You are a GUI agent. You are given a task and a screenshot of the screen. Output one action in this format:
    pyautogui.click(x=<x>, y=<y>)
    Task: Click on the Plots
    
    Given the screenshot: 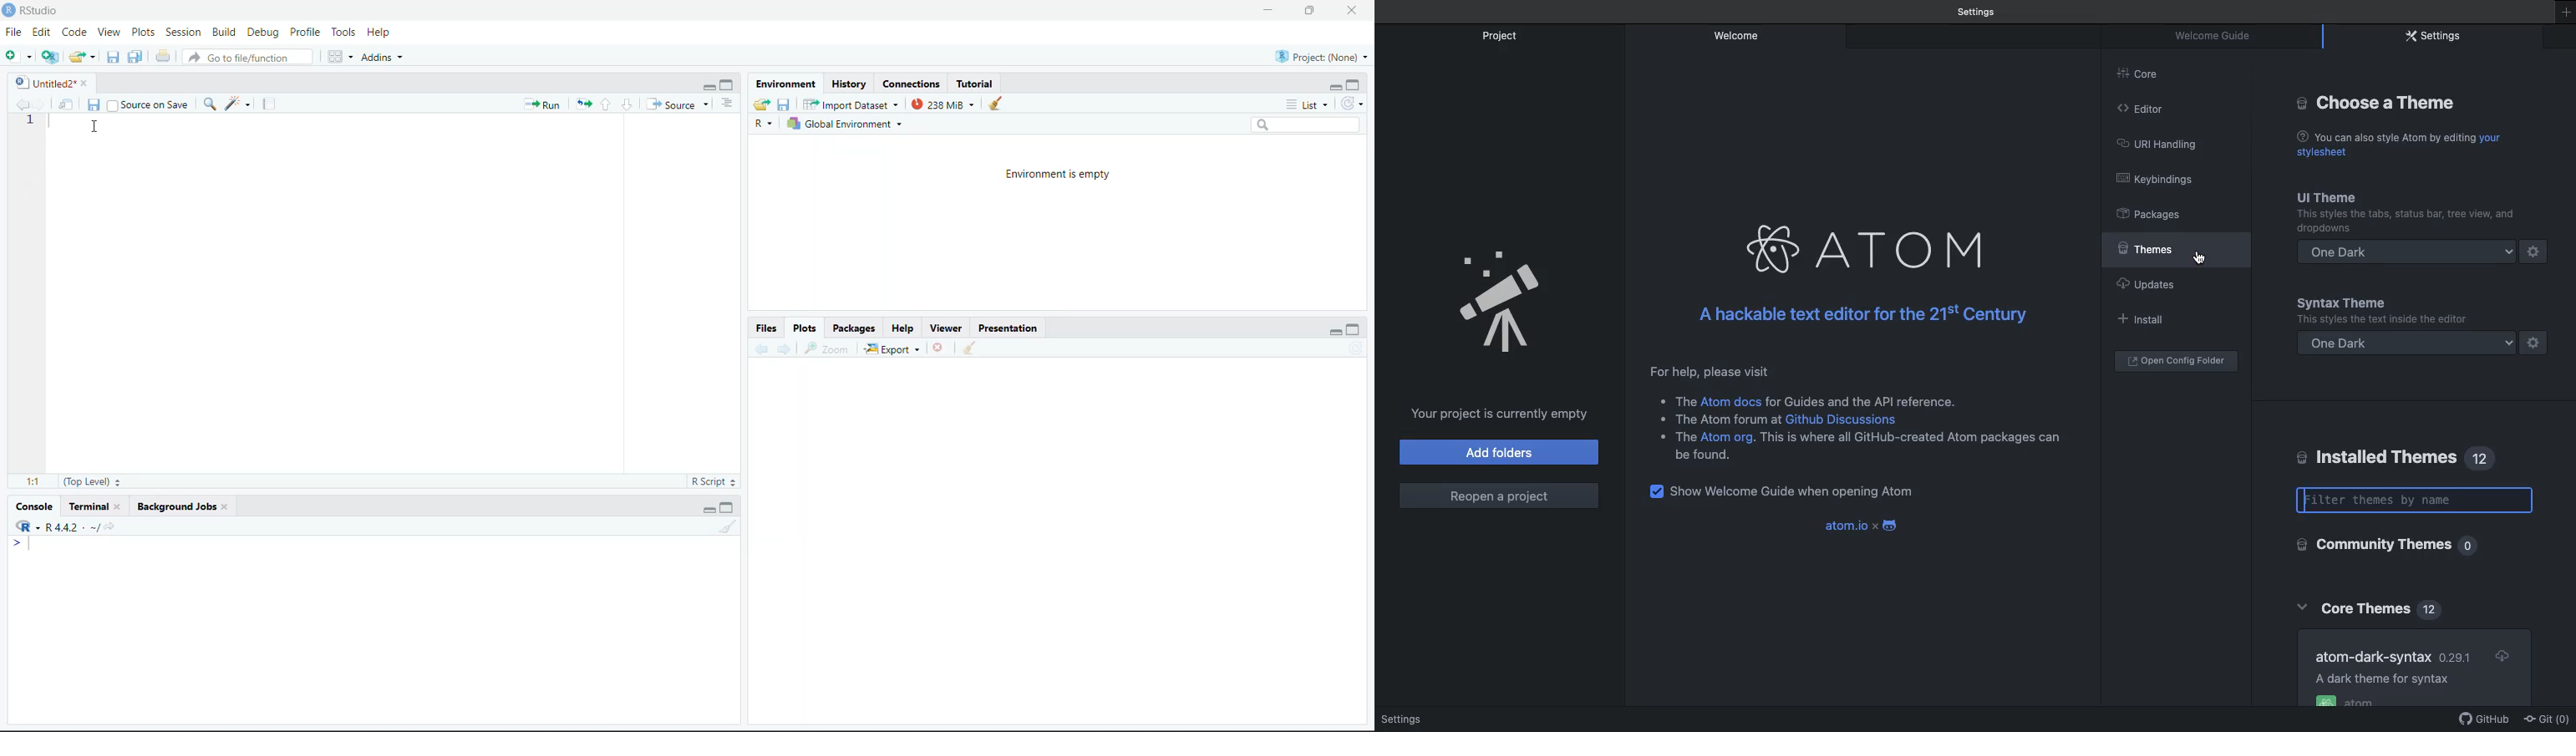 What is the action you would take?
    pyautogui.click(x=143, y=32)
    